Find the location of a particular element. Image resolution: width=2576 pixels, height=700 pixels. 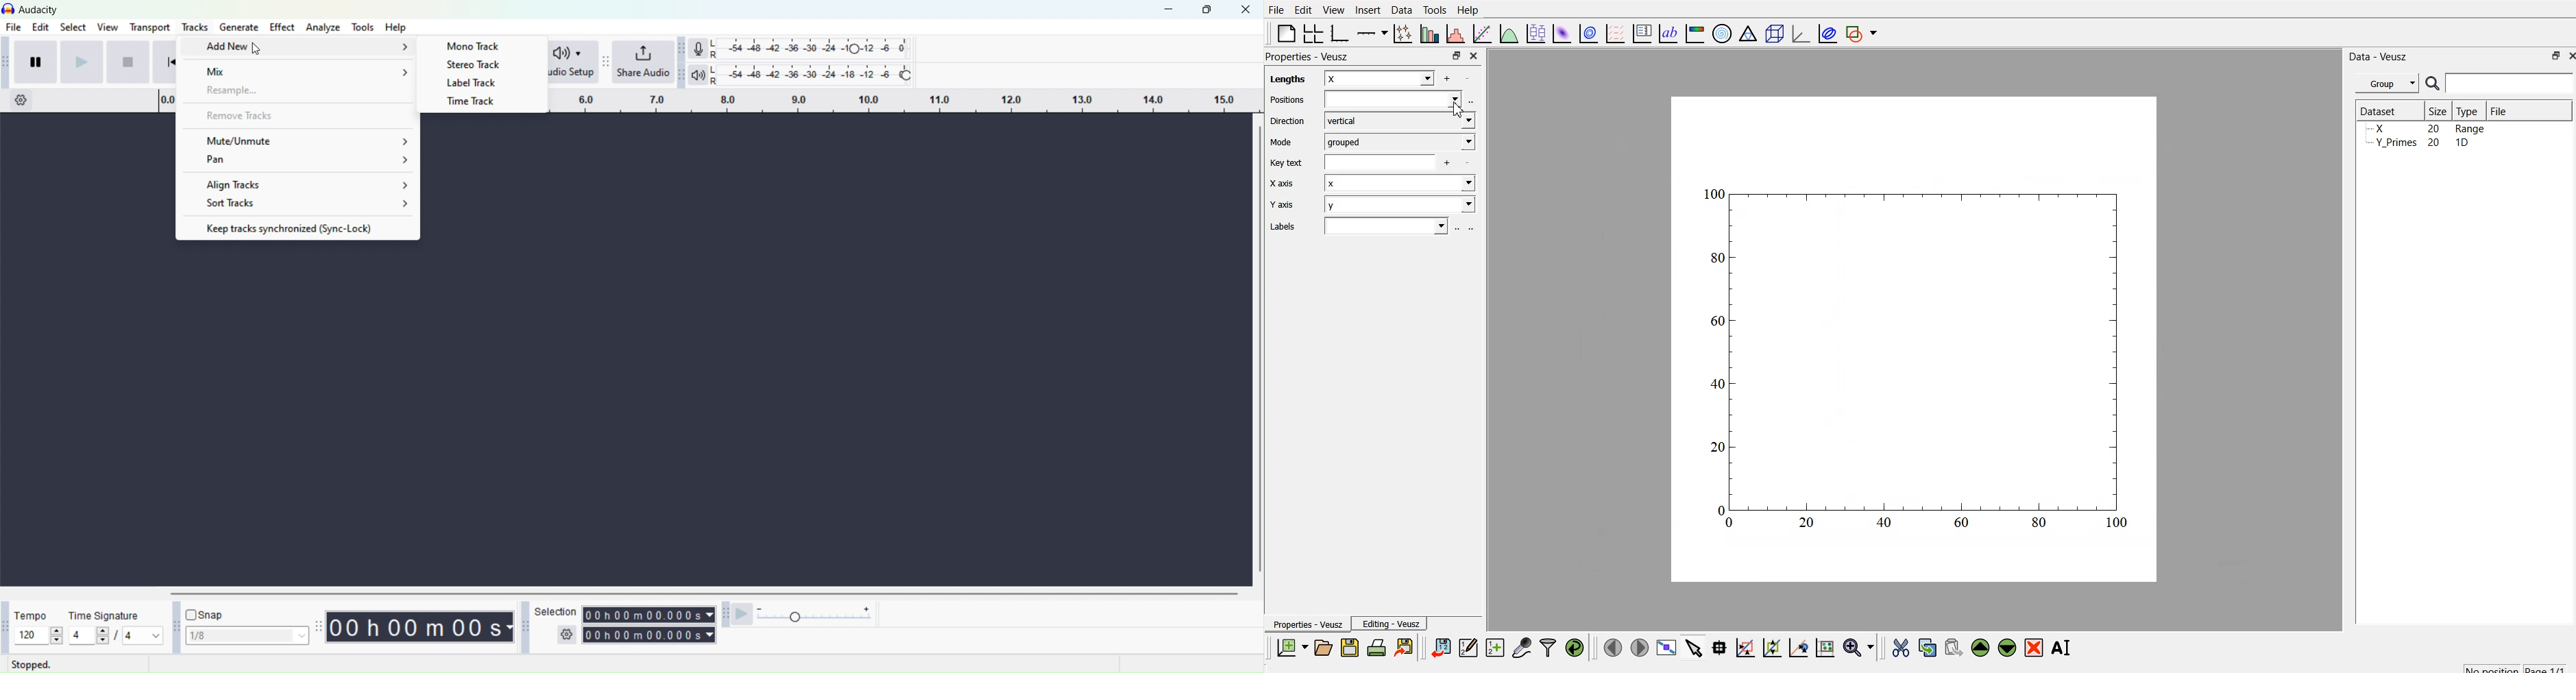

arrange grid in graph is located at coordinates (1312, 32).